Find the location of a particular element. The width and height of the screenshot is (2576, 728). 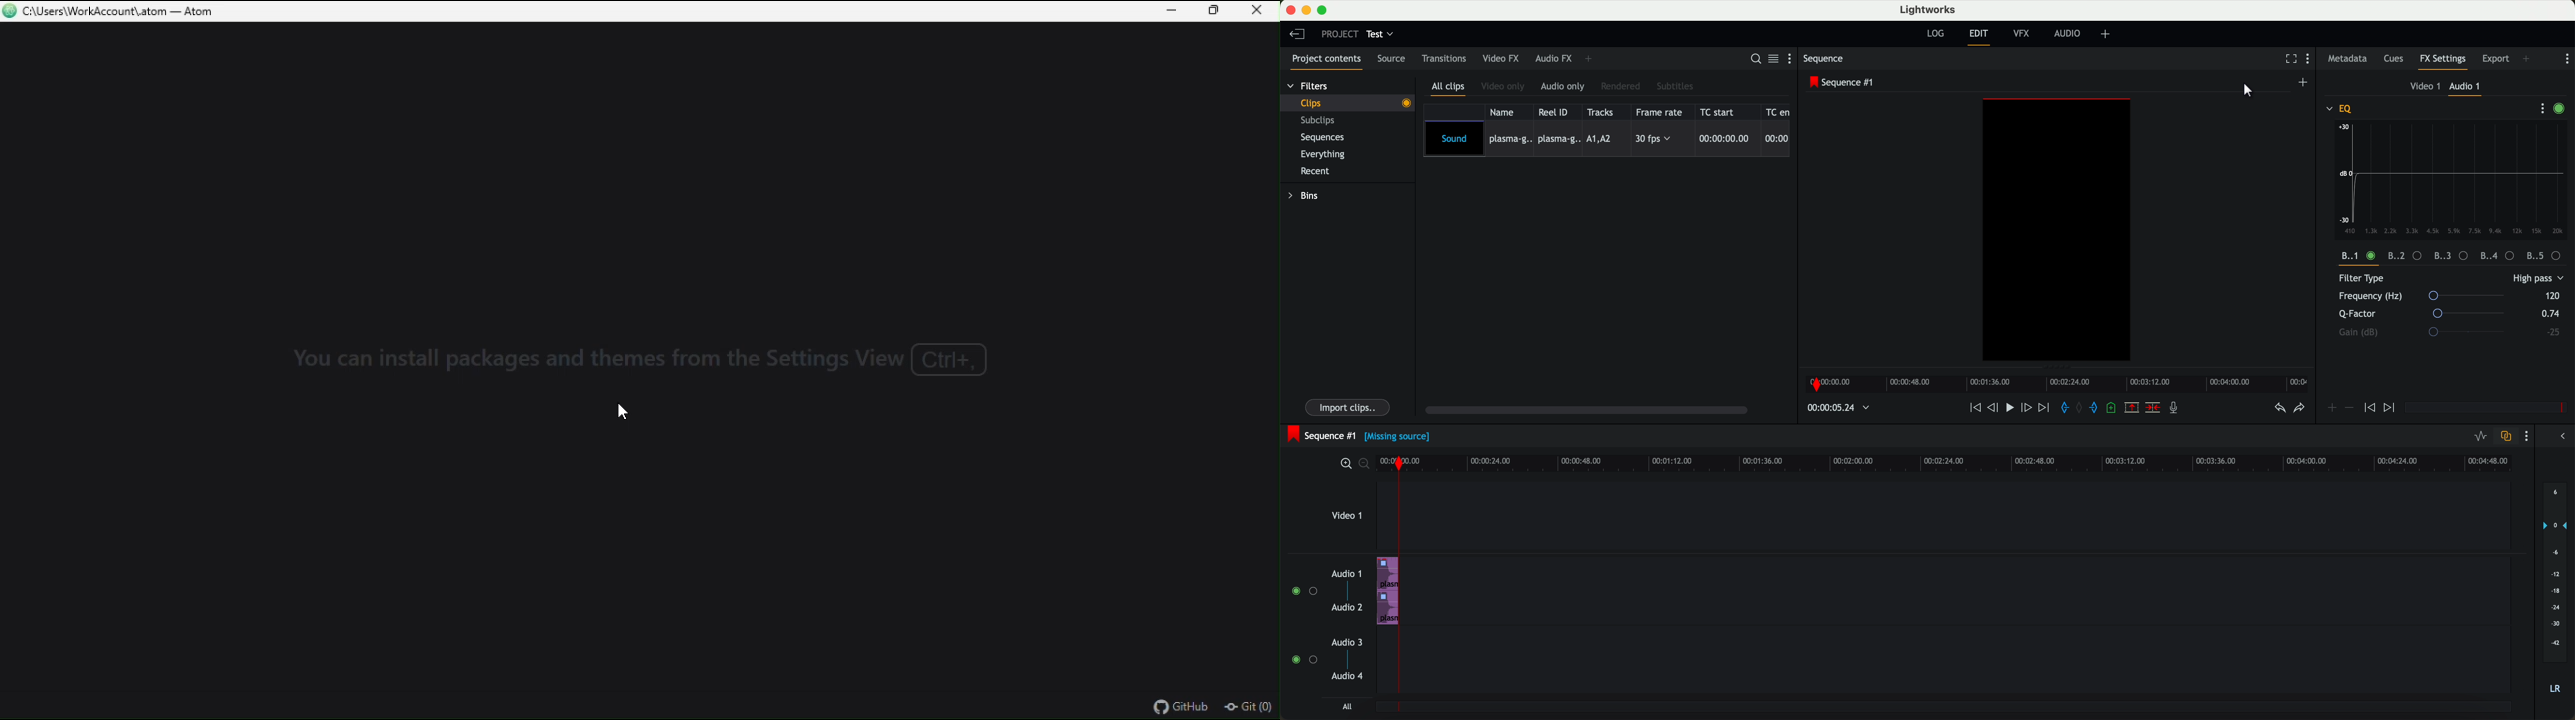

fullscreen is located at coordinates (2289, 60).